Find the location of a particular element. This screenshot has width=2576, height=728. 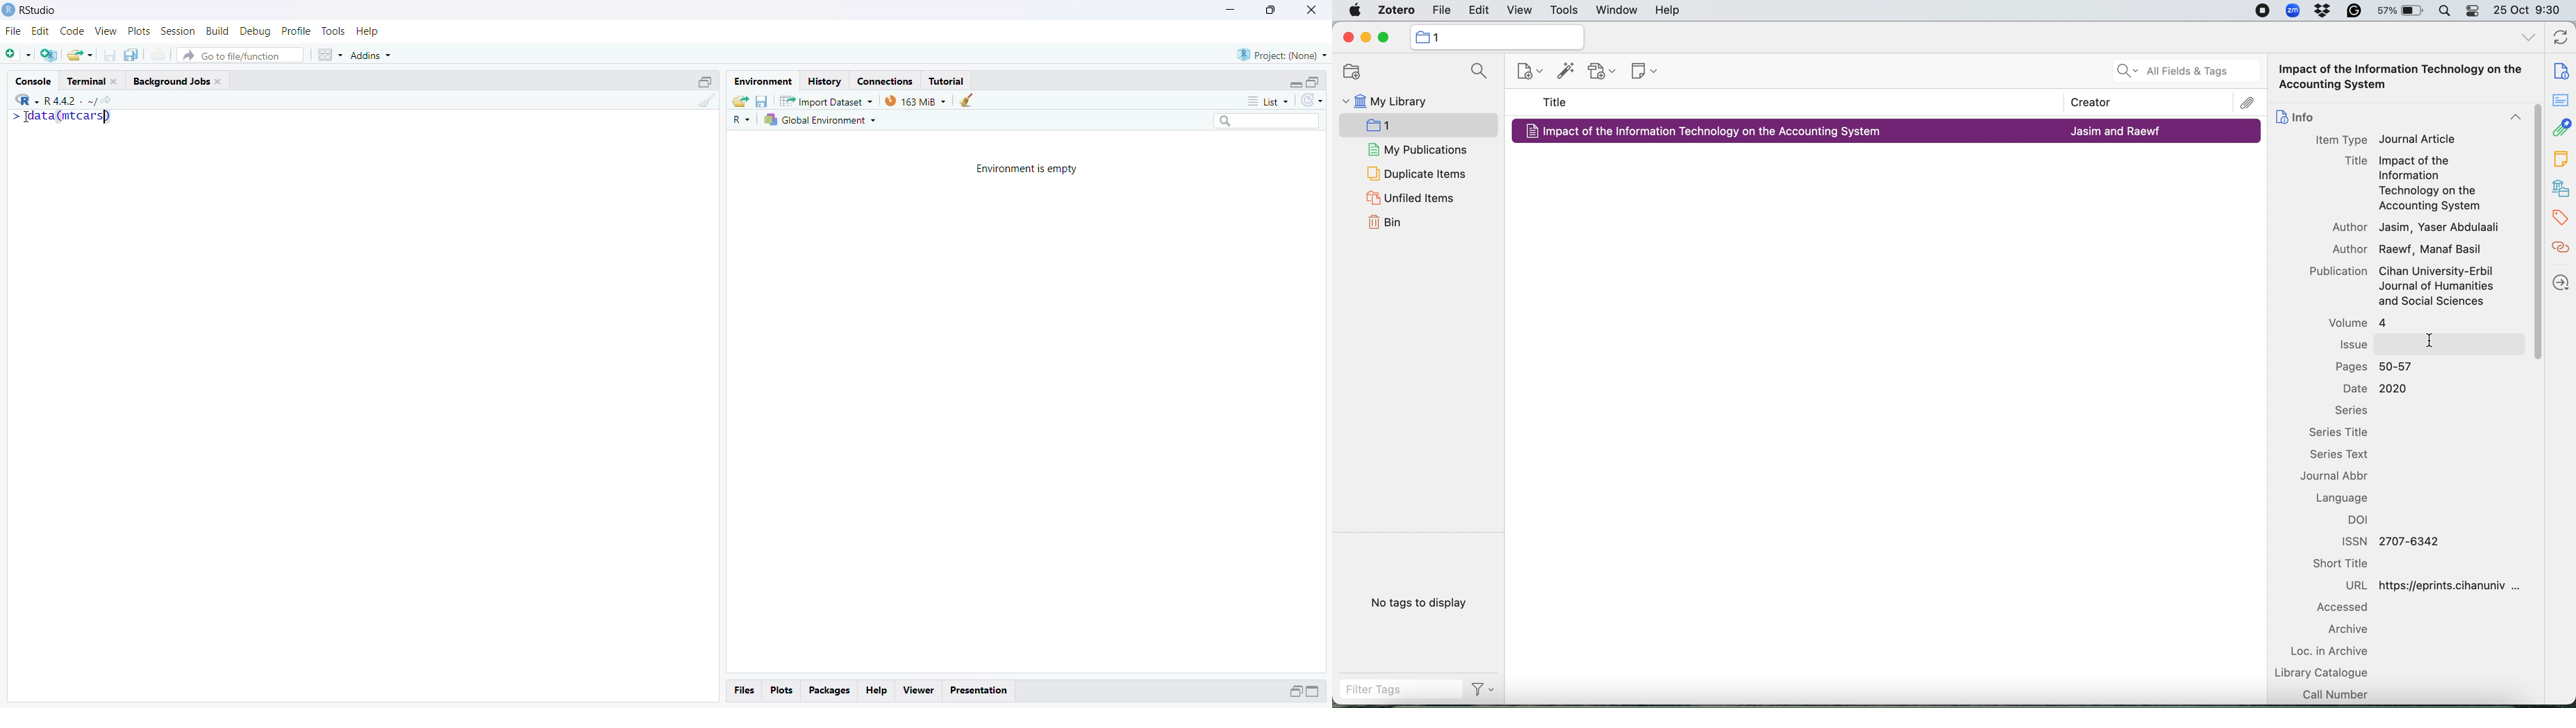

journal article author is located at coordinates (2116, 132).